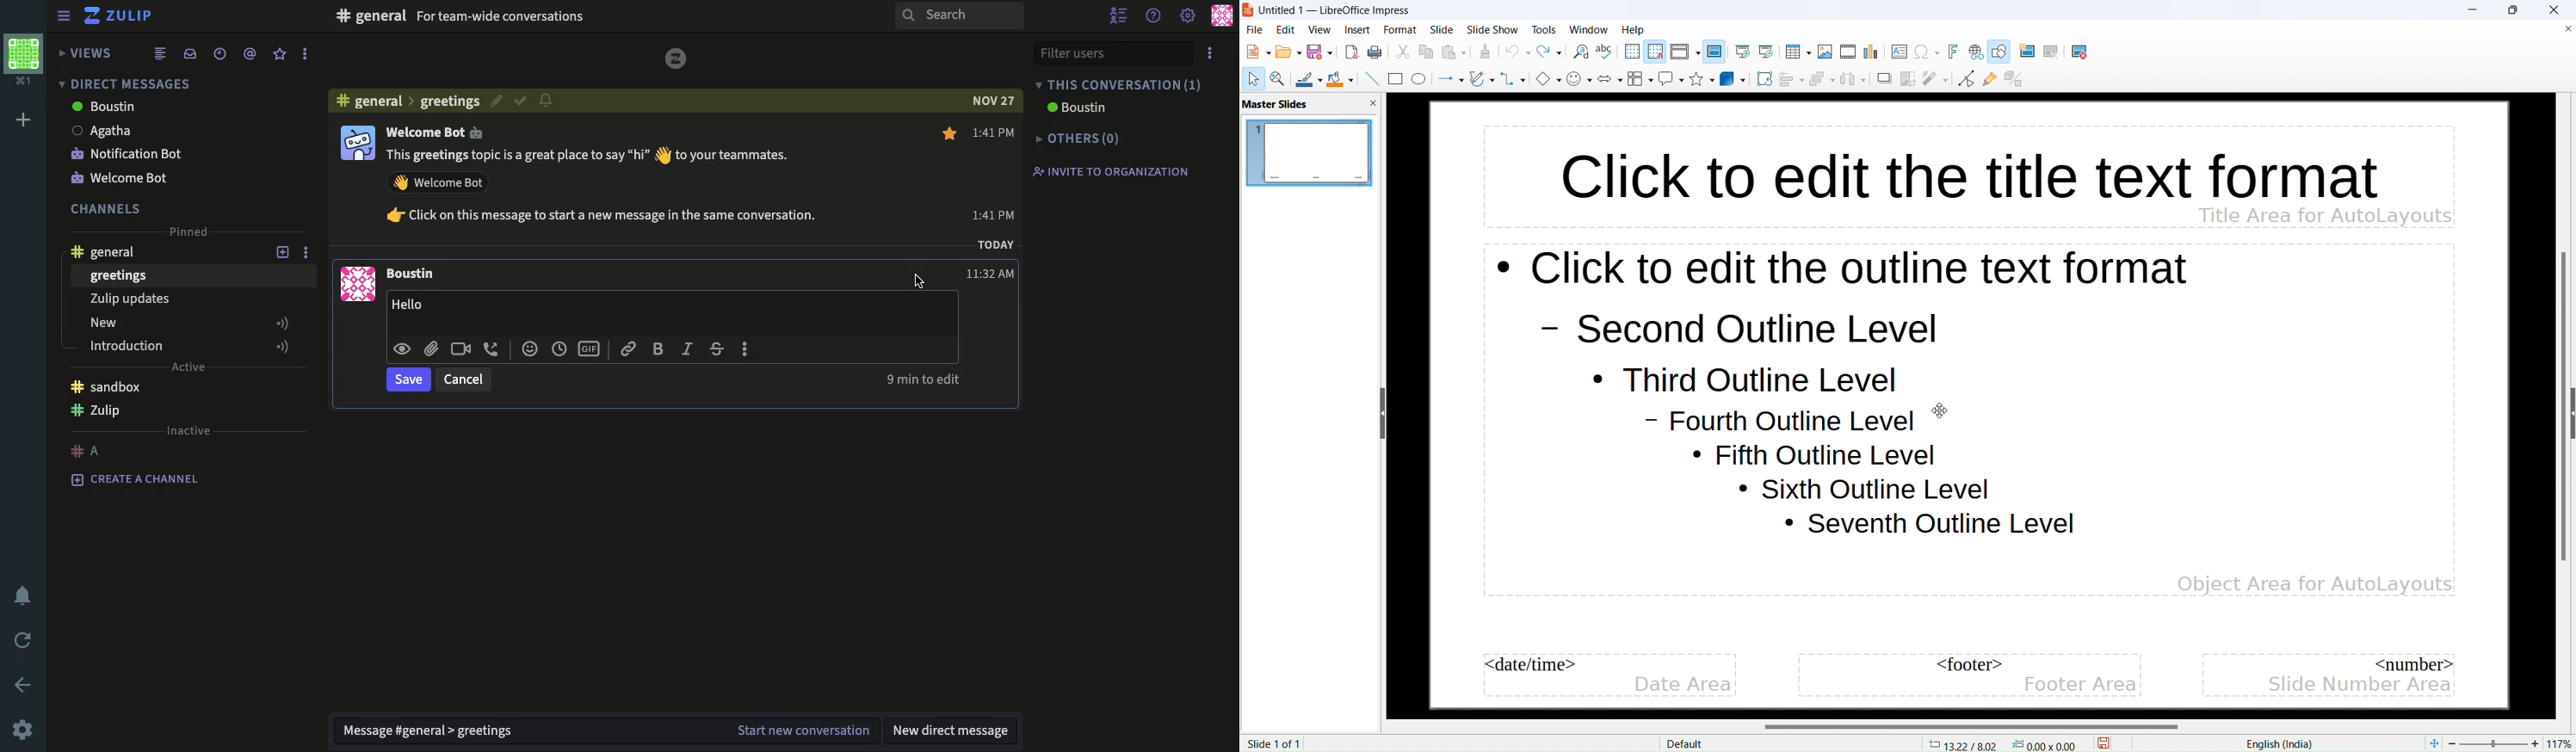  Describe the element at coordinates (2554, 10) in the screenshot. I see `close` at that location.